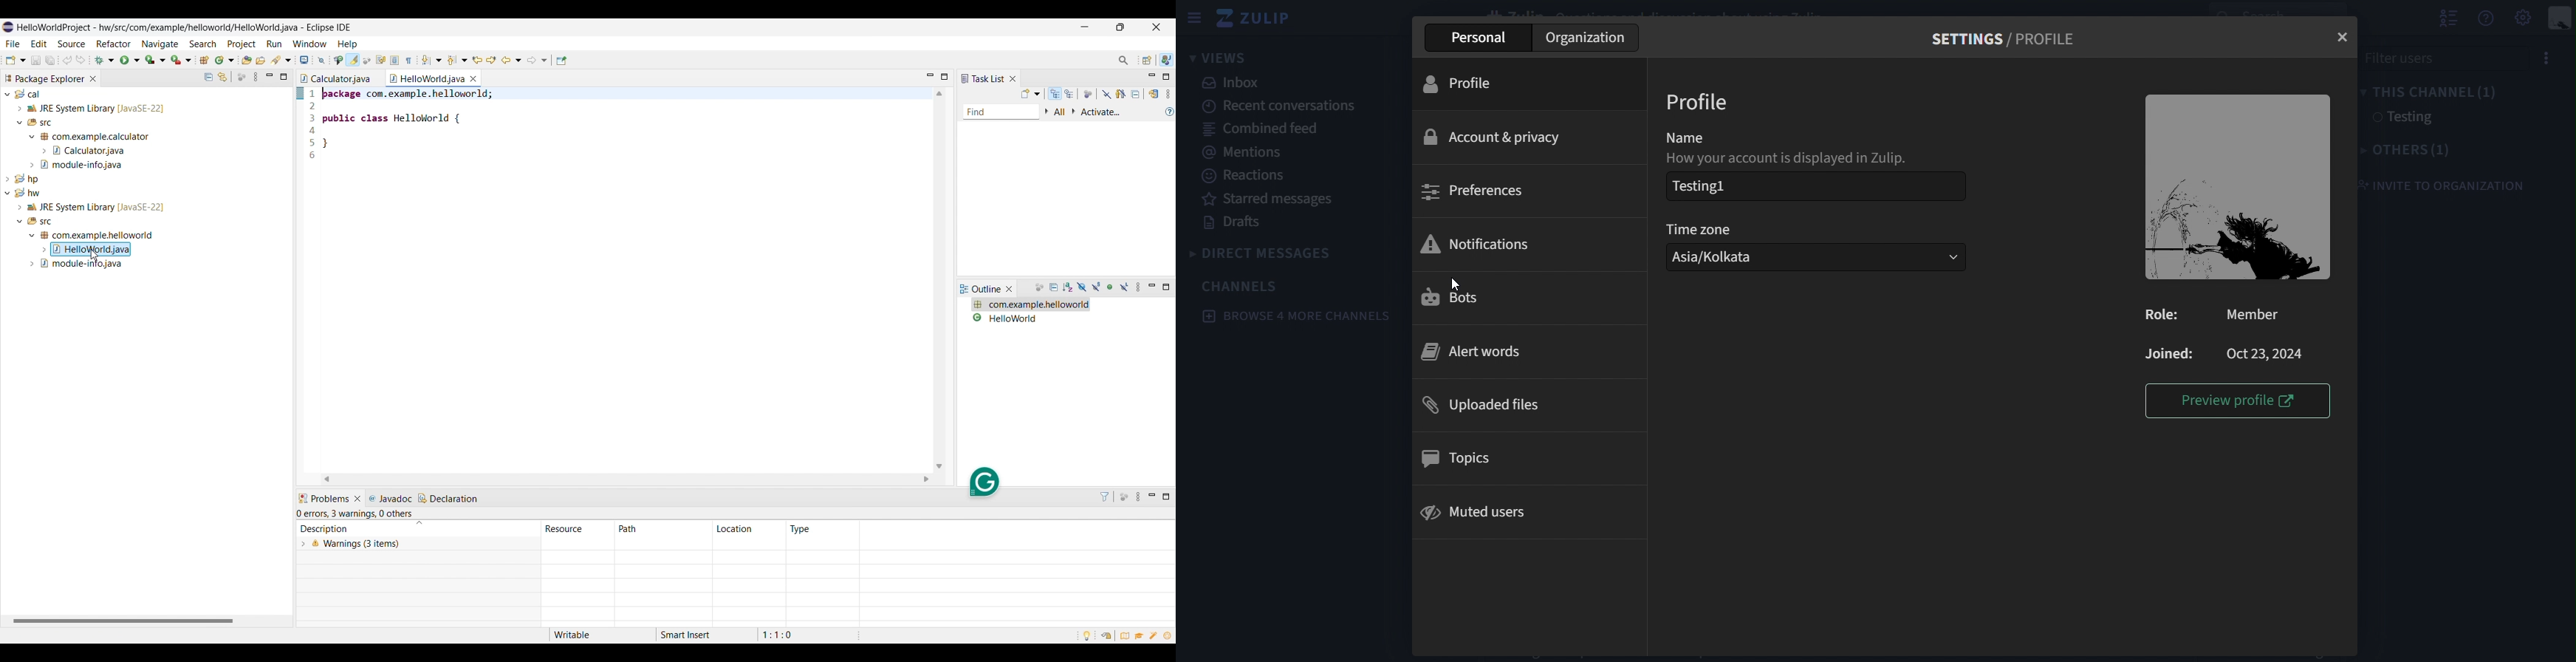  I want to click on hide user list, so click(2448, 16).